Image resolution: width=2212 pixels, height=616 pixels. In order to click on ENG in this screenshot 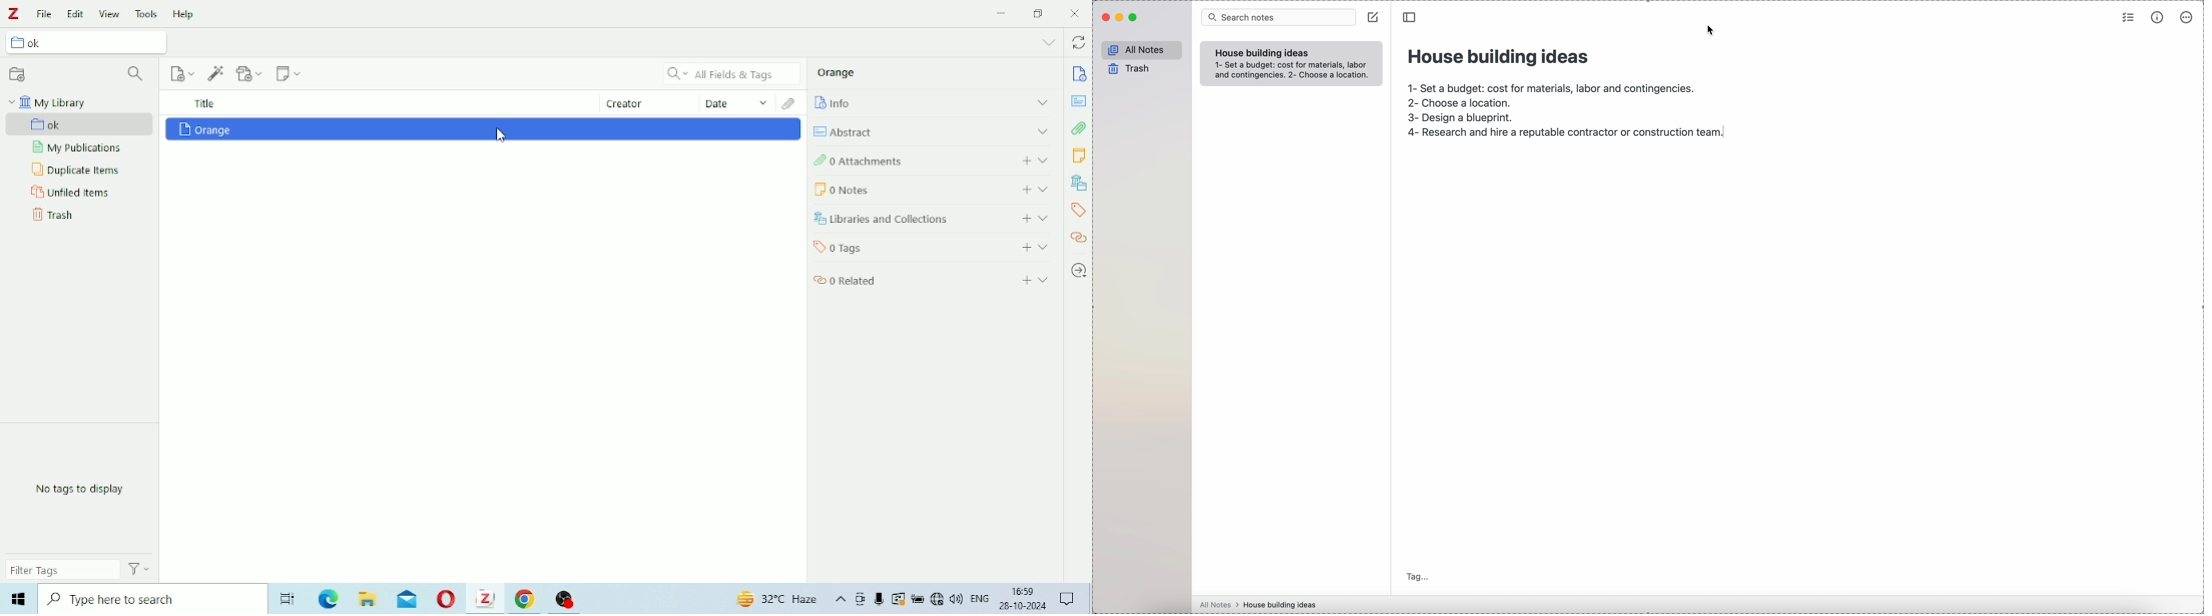, I will do `click(980, 597)`.